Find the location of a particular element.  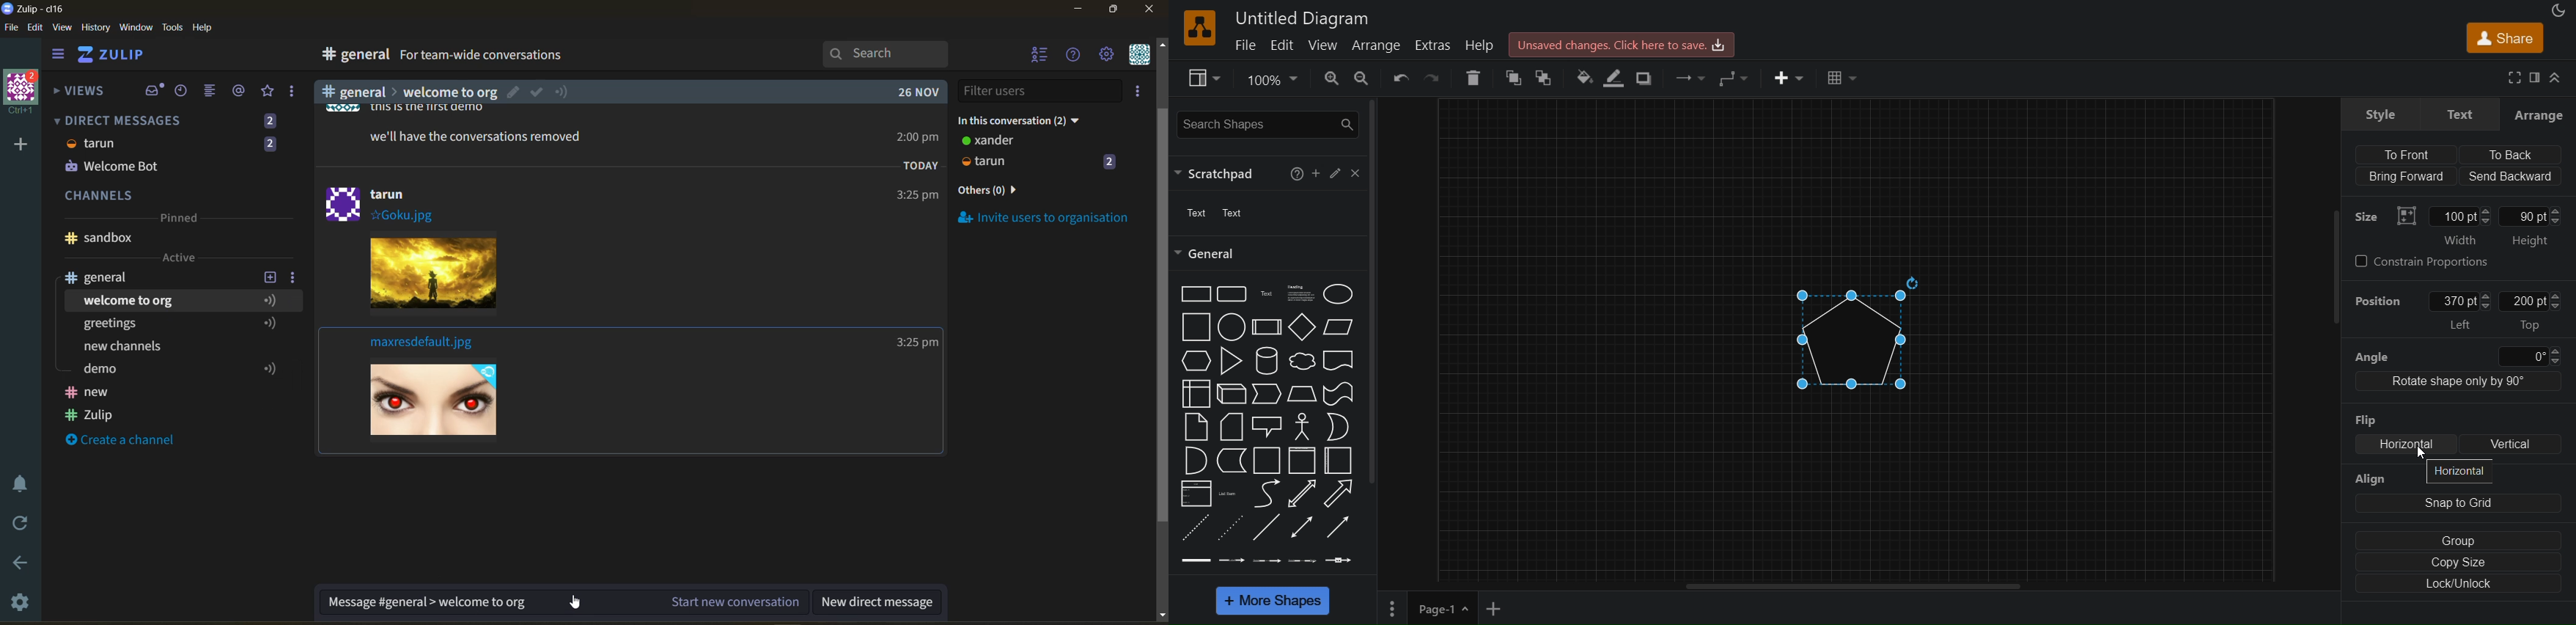

 is located at coordinates (908, 93).